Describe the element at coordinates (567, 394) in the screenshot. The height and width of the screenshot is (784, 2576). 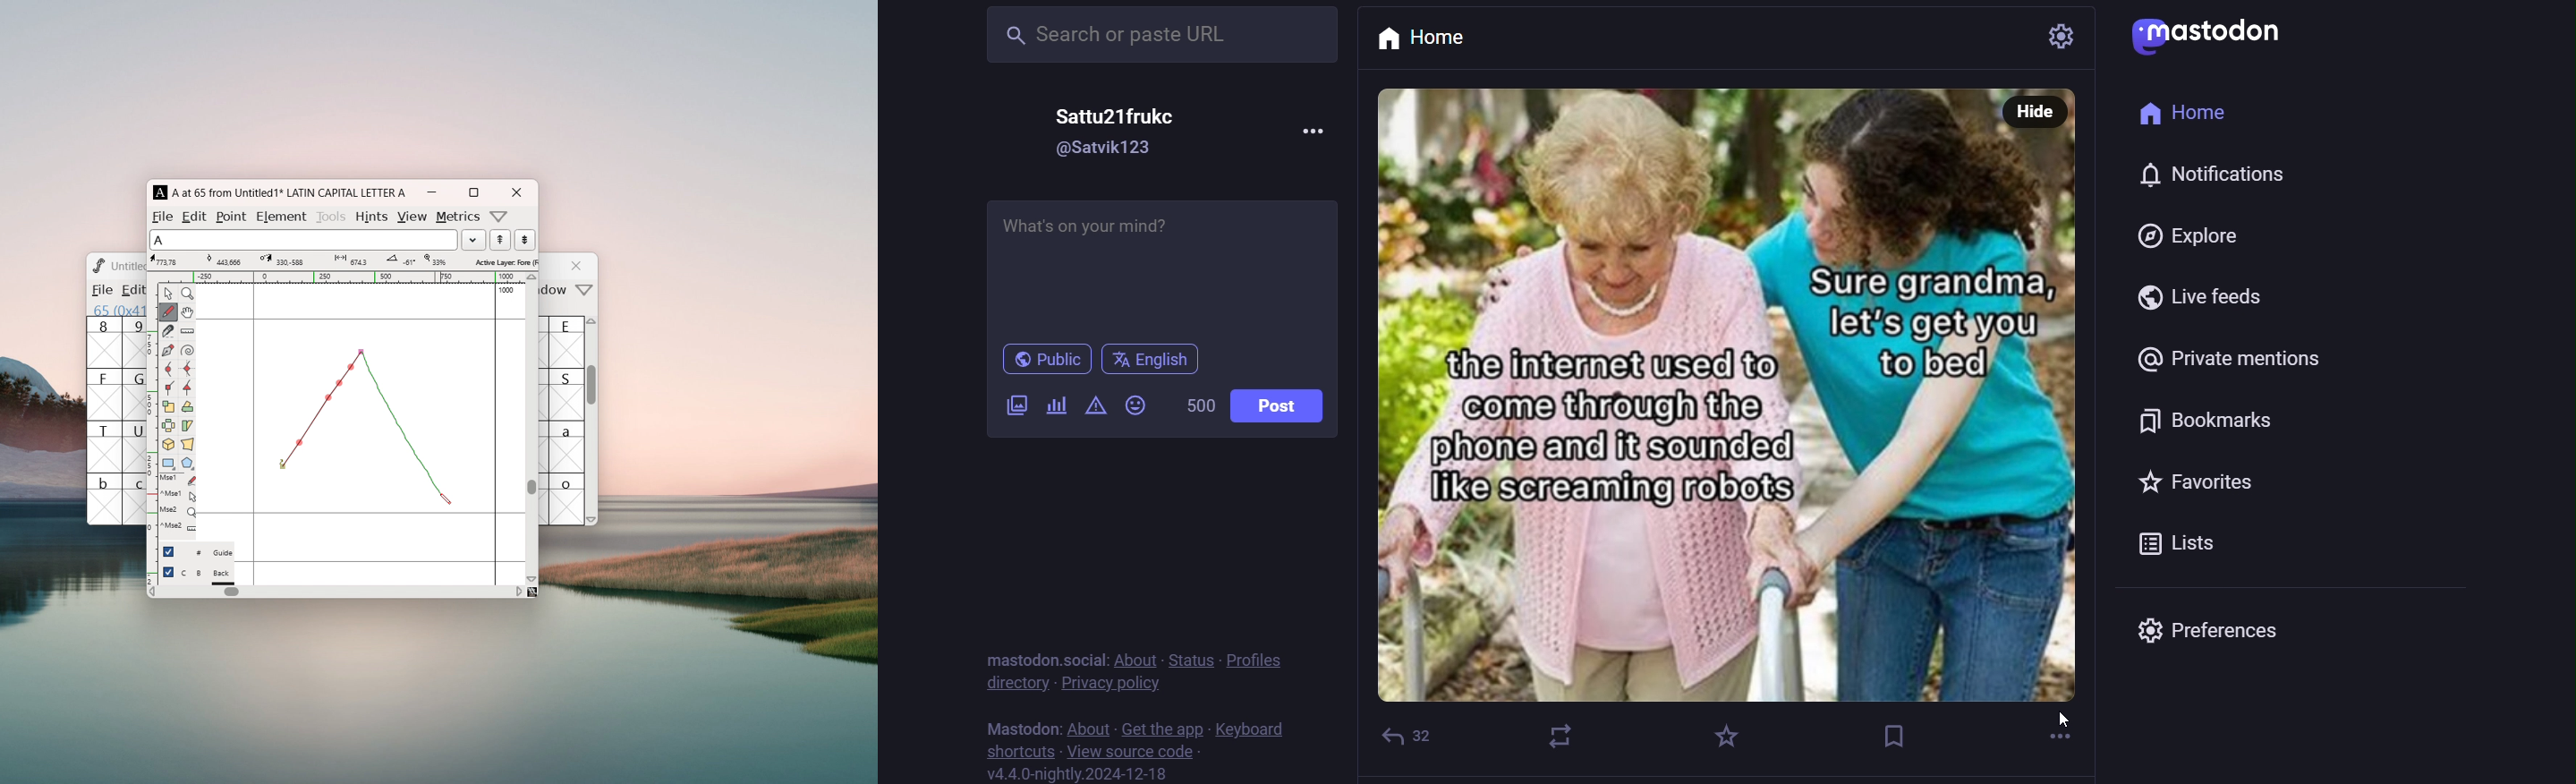
I see `S` at that location.